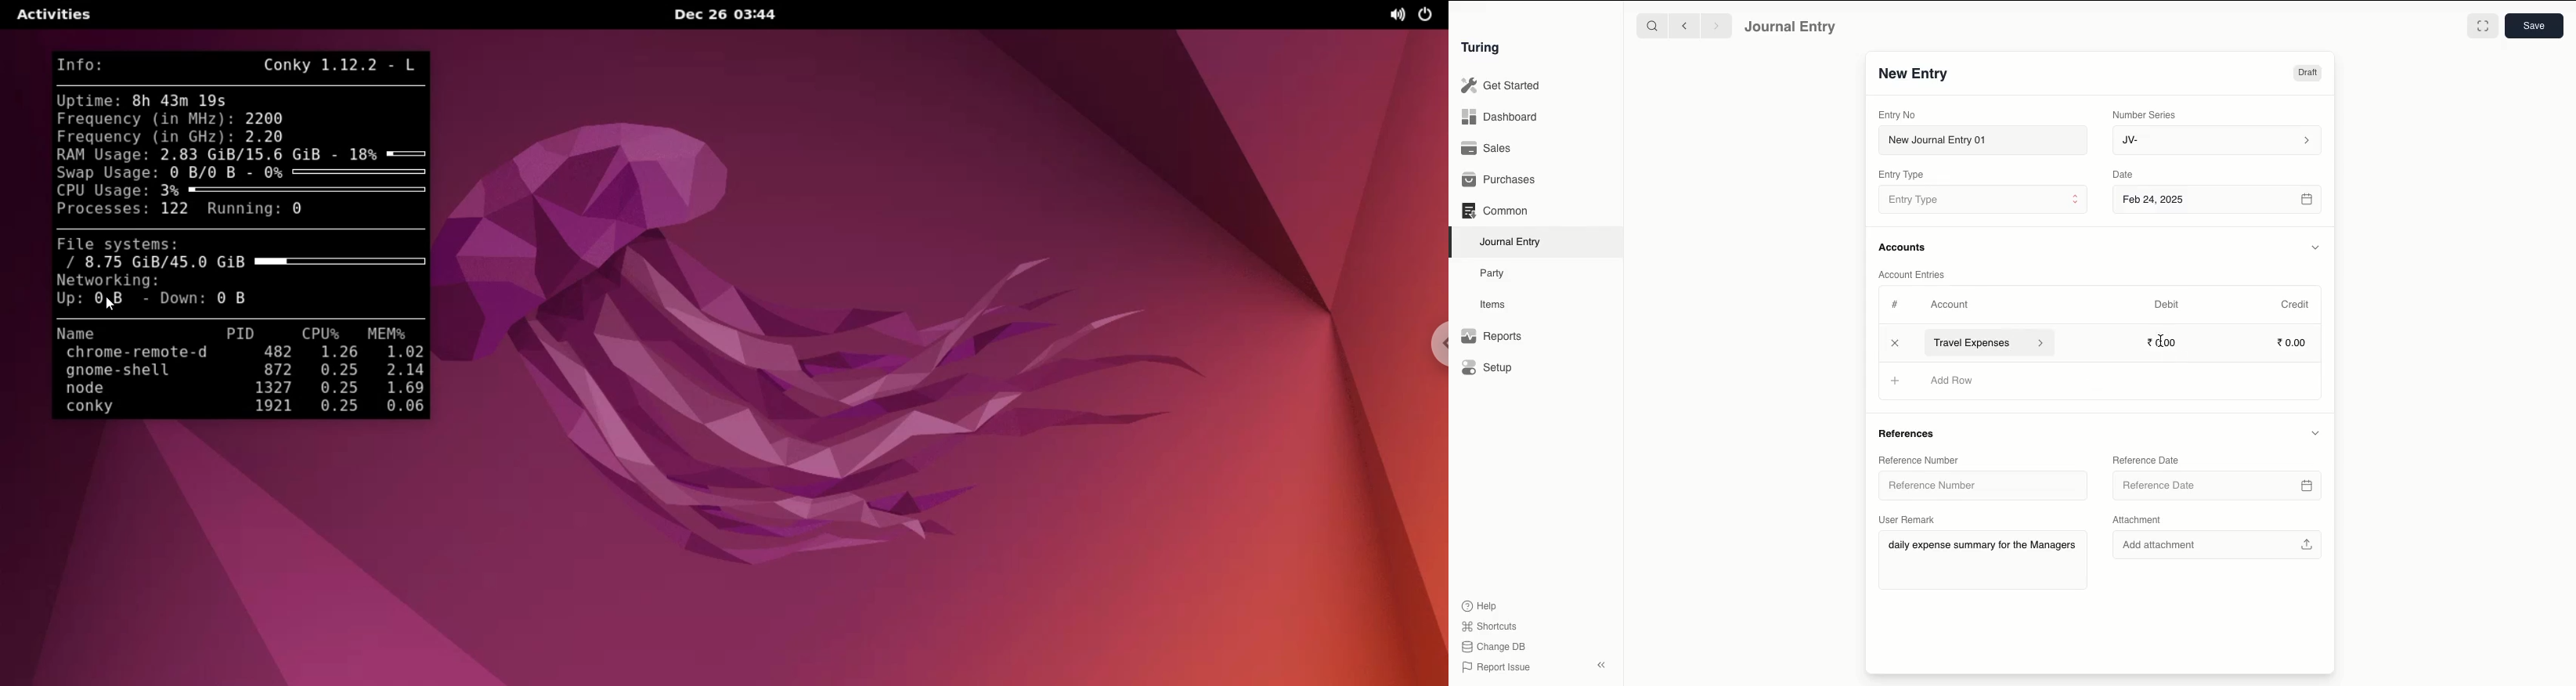  I want to click on Reference Date, so click(2219, 482).